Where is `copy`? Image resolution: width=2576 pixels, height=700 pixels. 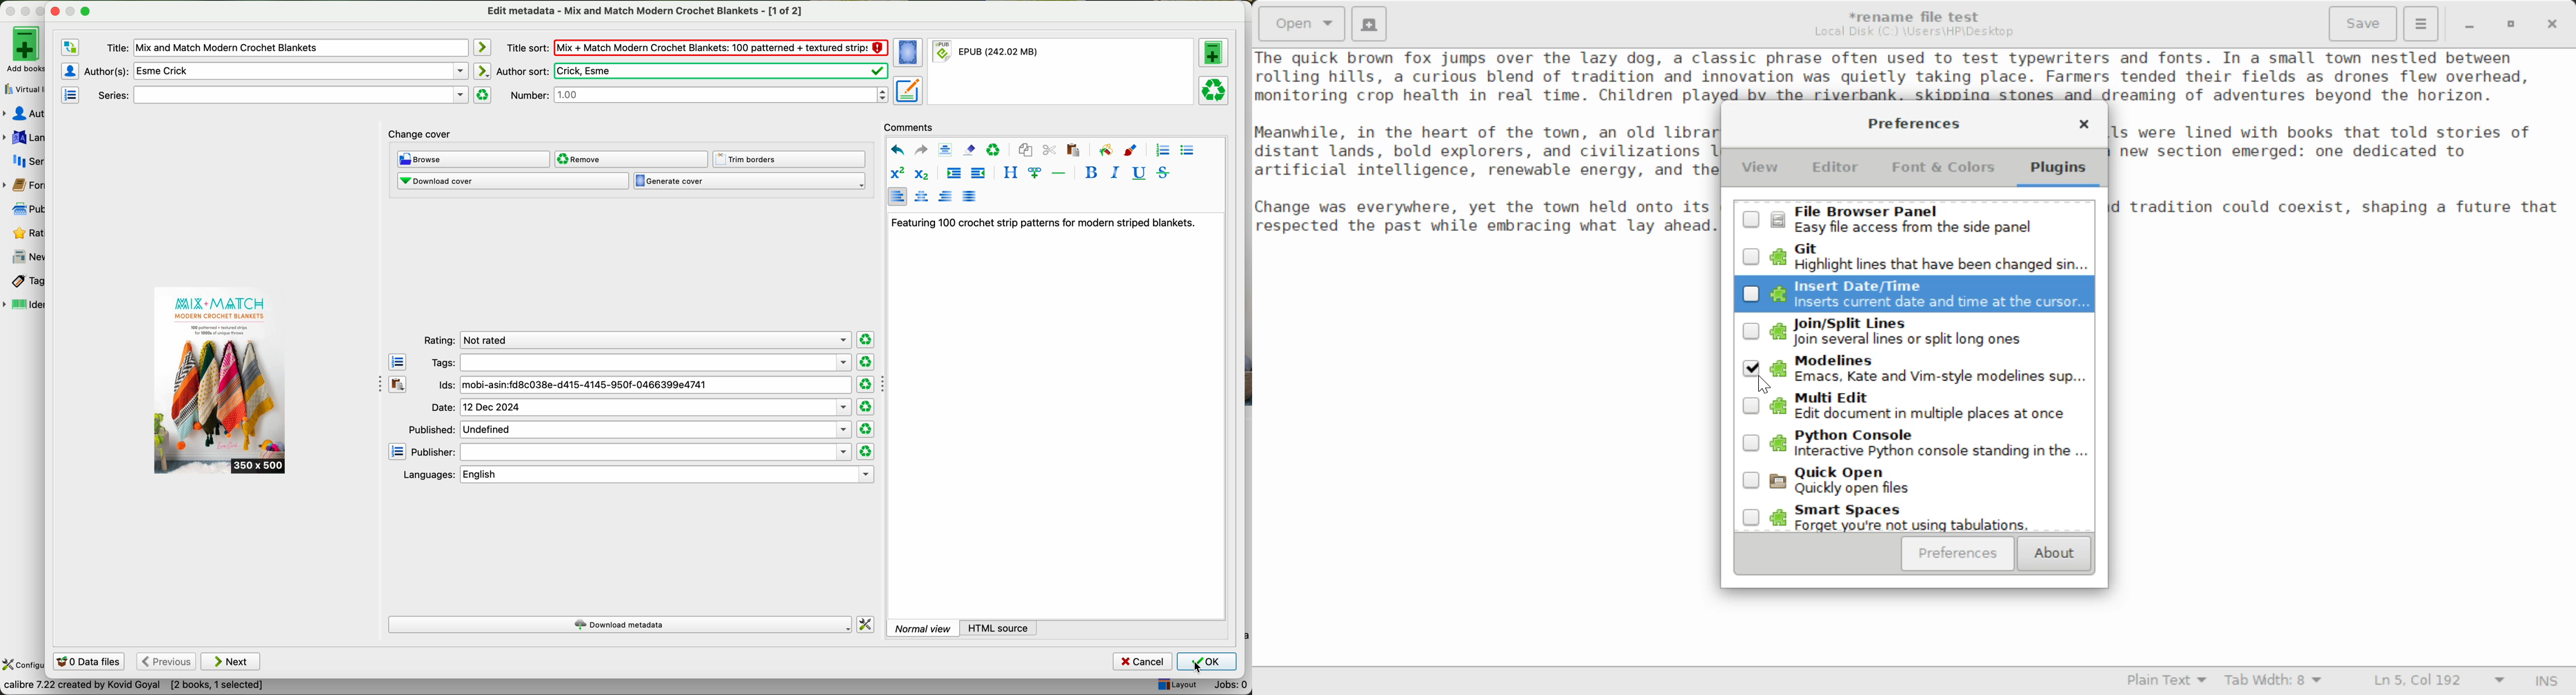
copy is located at coordinates (1026, 150).